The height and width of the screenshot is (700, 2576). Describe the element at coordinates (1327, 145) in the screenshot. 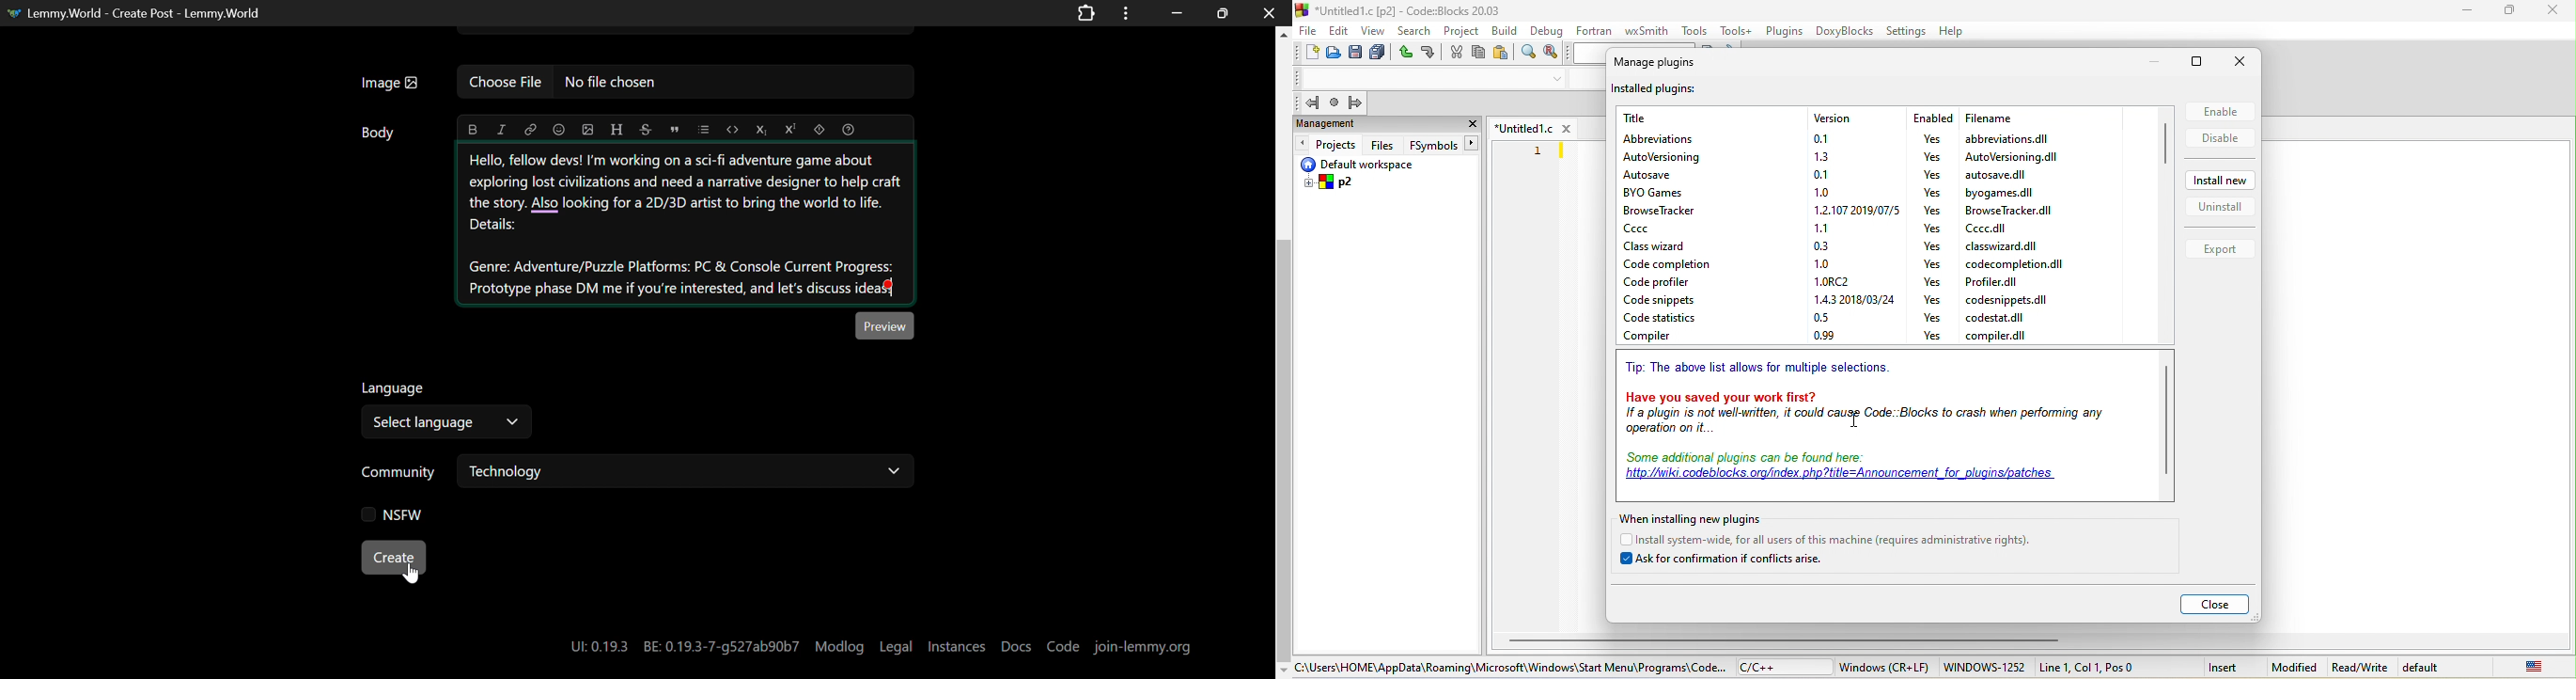

I see `projects` at that location.